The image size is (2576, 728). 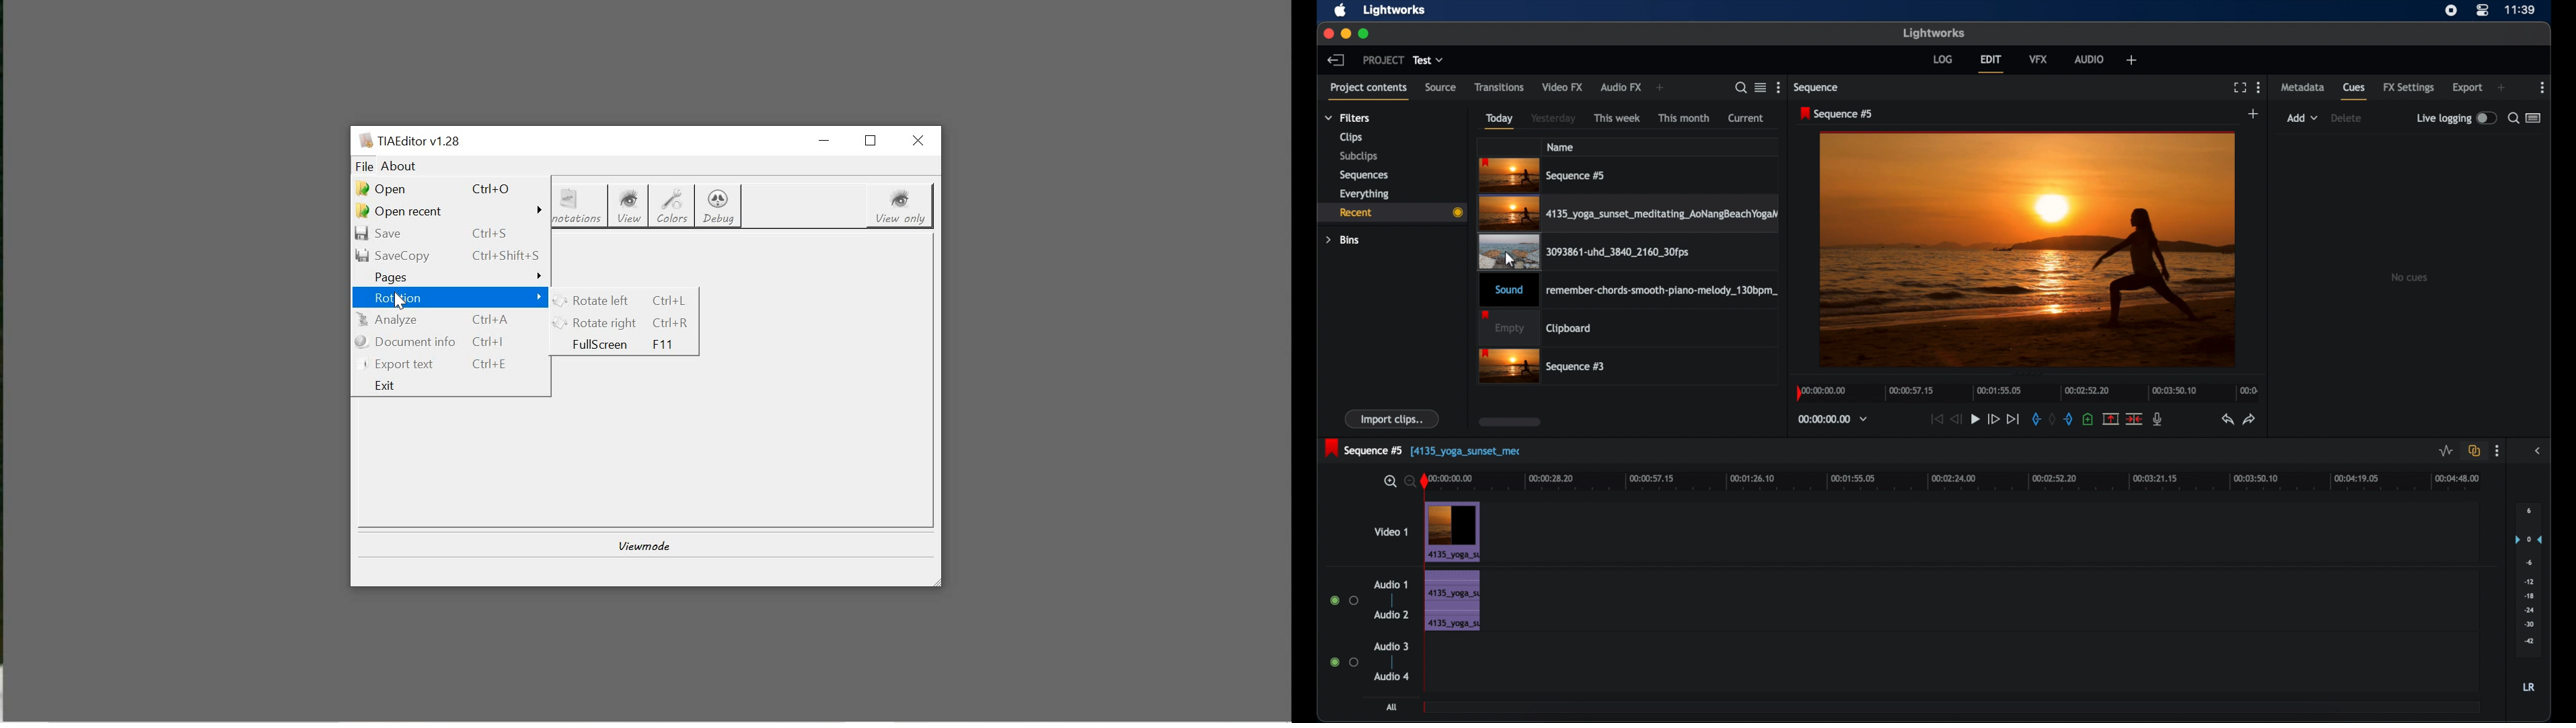 What do you see at coordinates (1348, 118) in the screenshot?
I see `filters` at bounding box center [1348, 118].